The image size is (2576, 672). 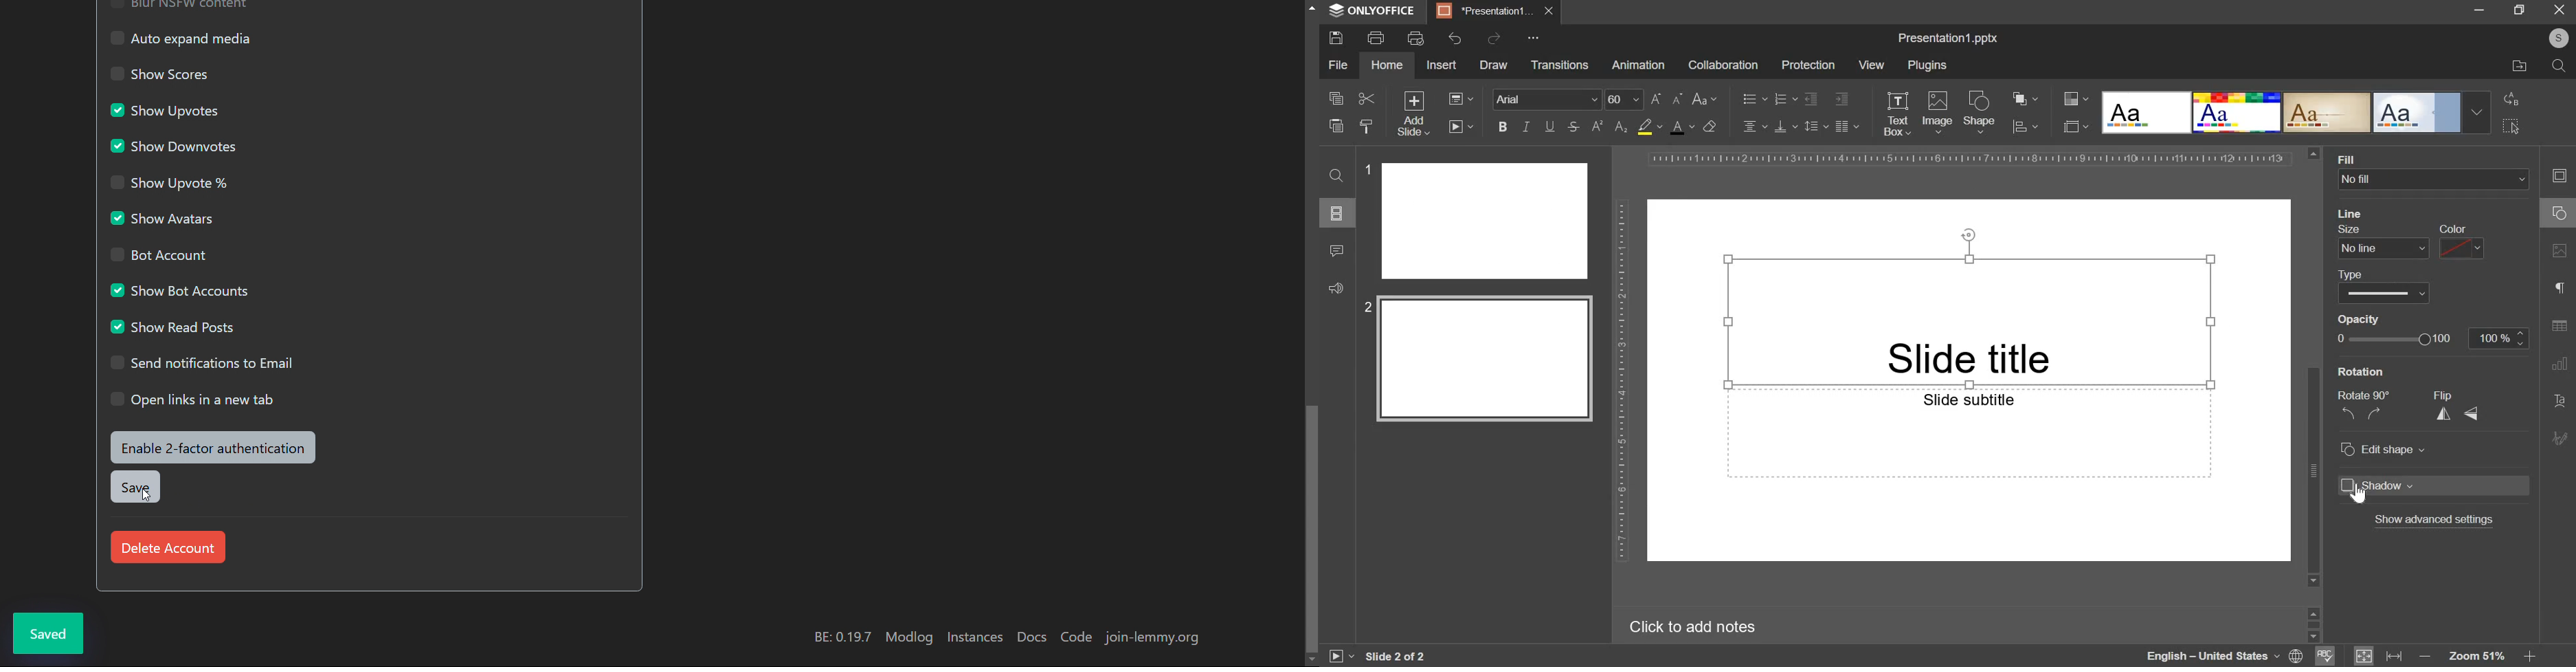 I want to click on change layout, so click(x=1460, y=98).